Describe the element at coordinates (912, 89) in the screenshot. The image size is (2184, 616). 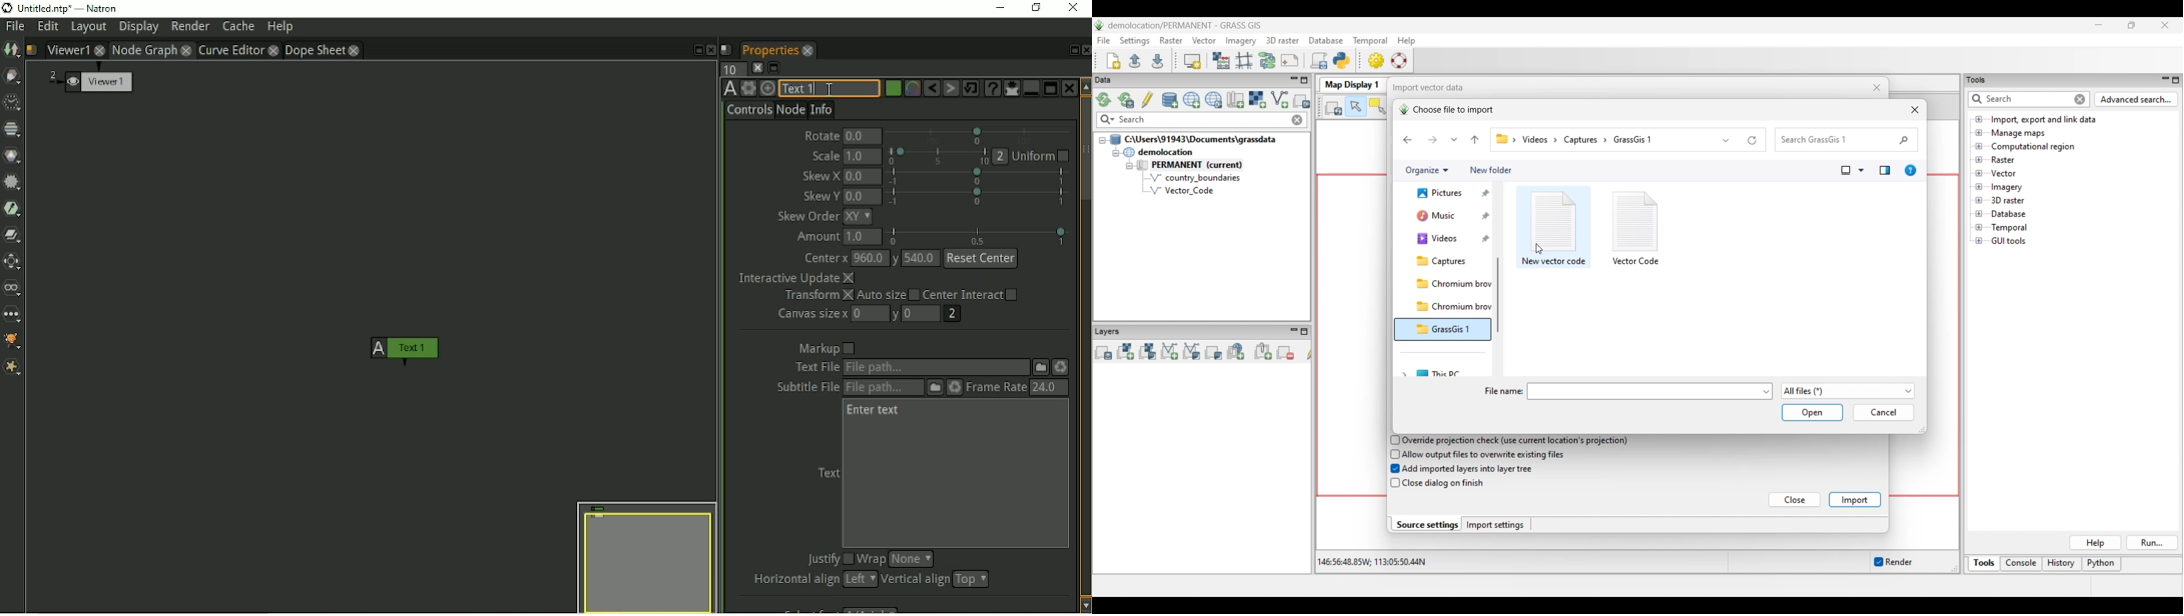
I see `Overlay color` at that location.